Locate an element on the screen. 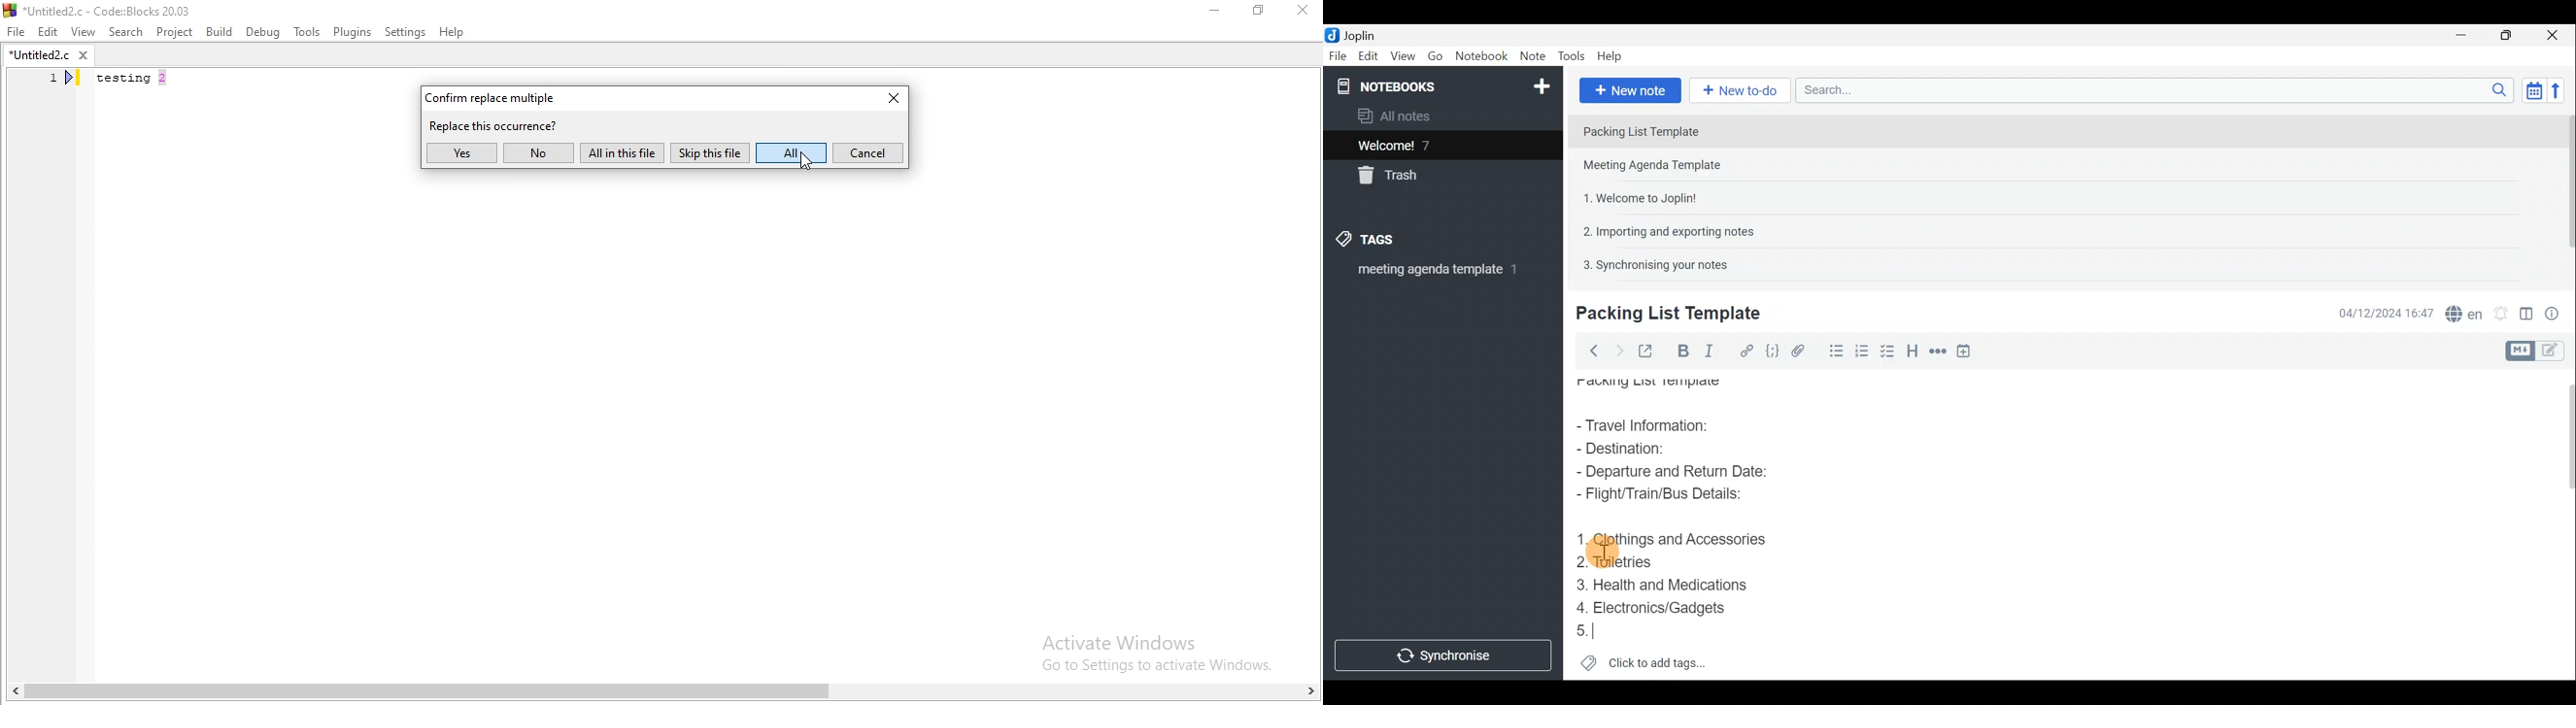 The image size is (2576, 728). Forward is located at coordinates (1617, 349).